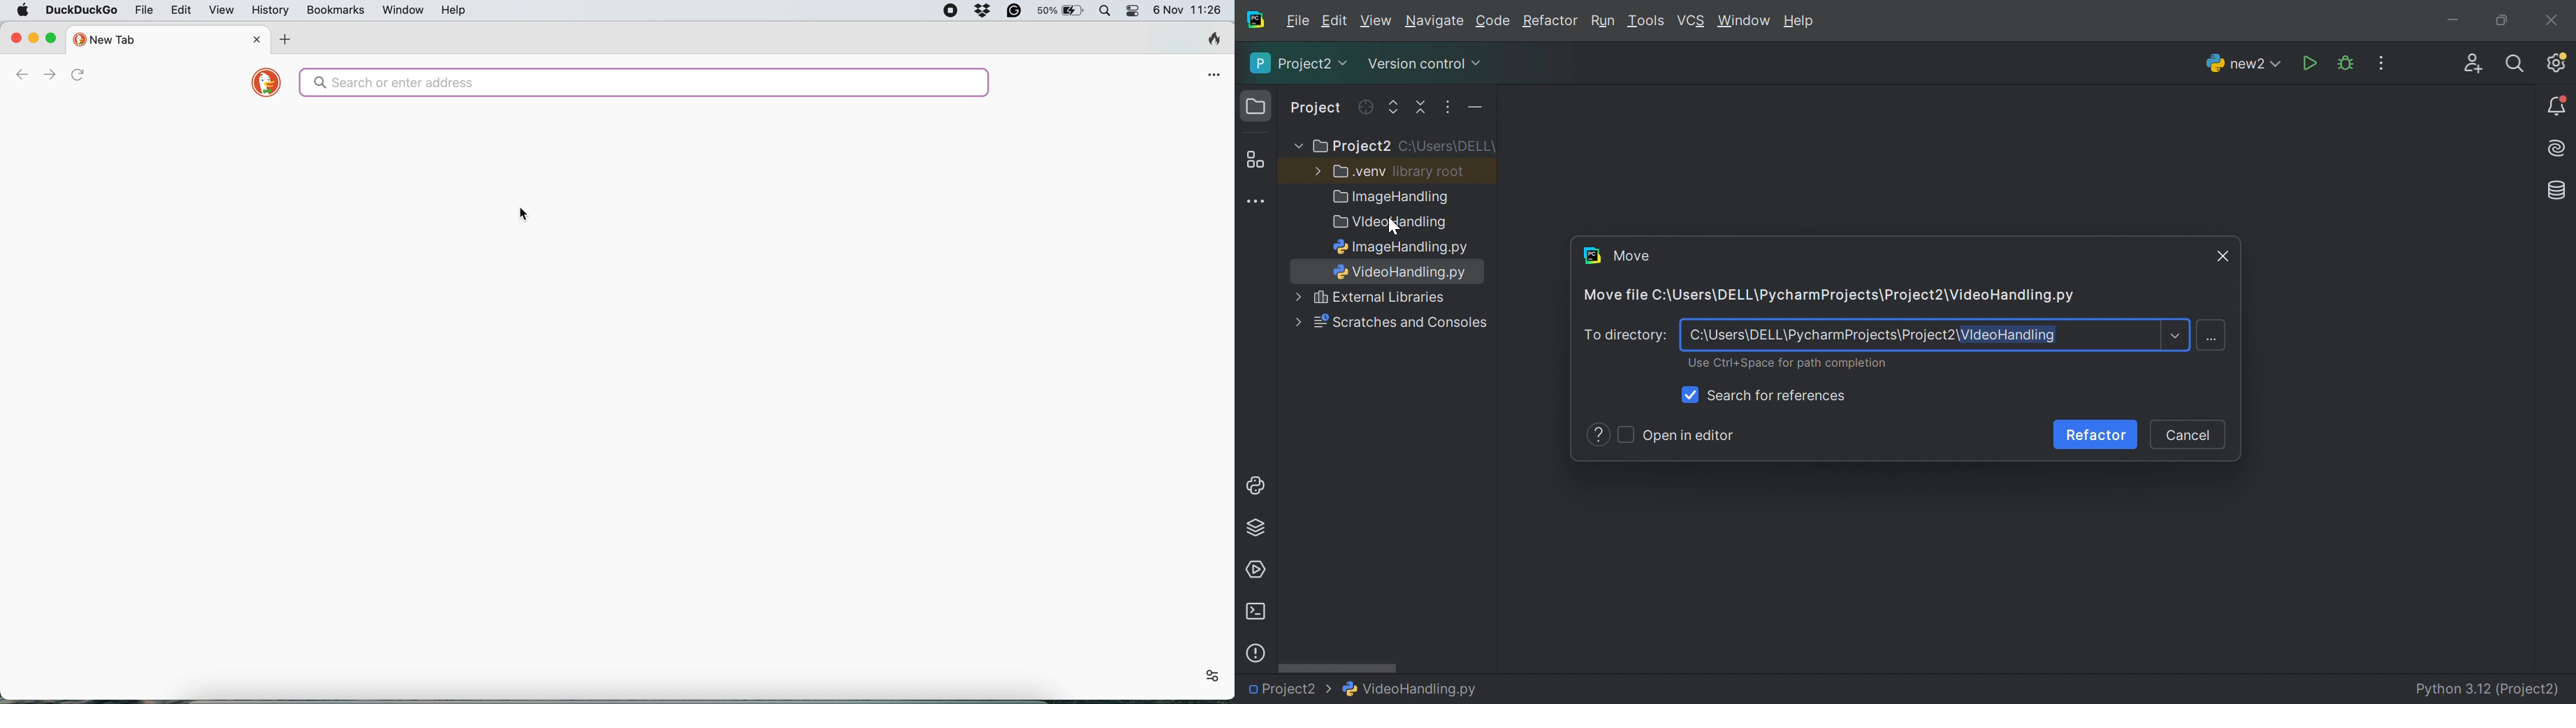  I want to click on Tools, so click(1645, 21).